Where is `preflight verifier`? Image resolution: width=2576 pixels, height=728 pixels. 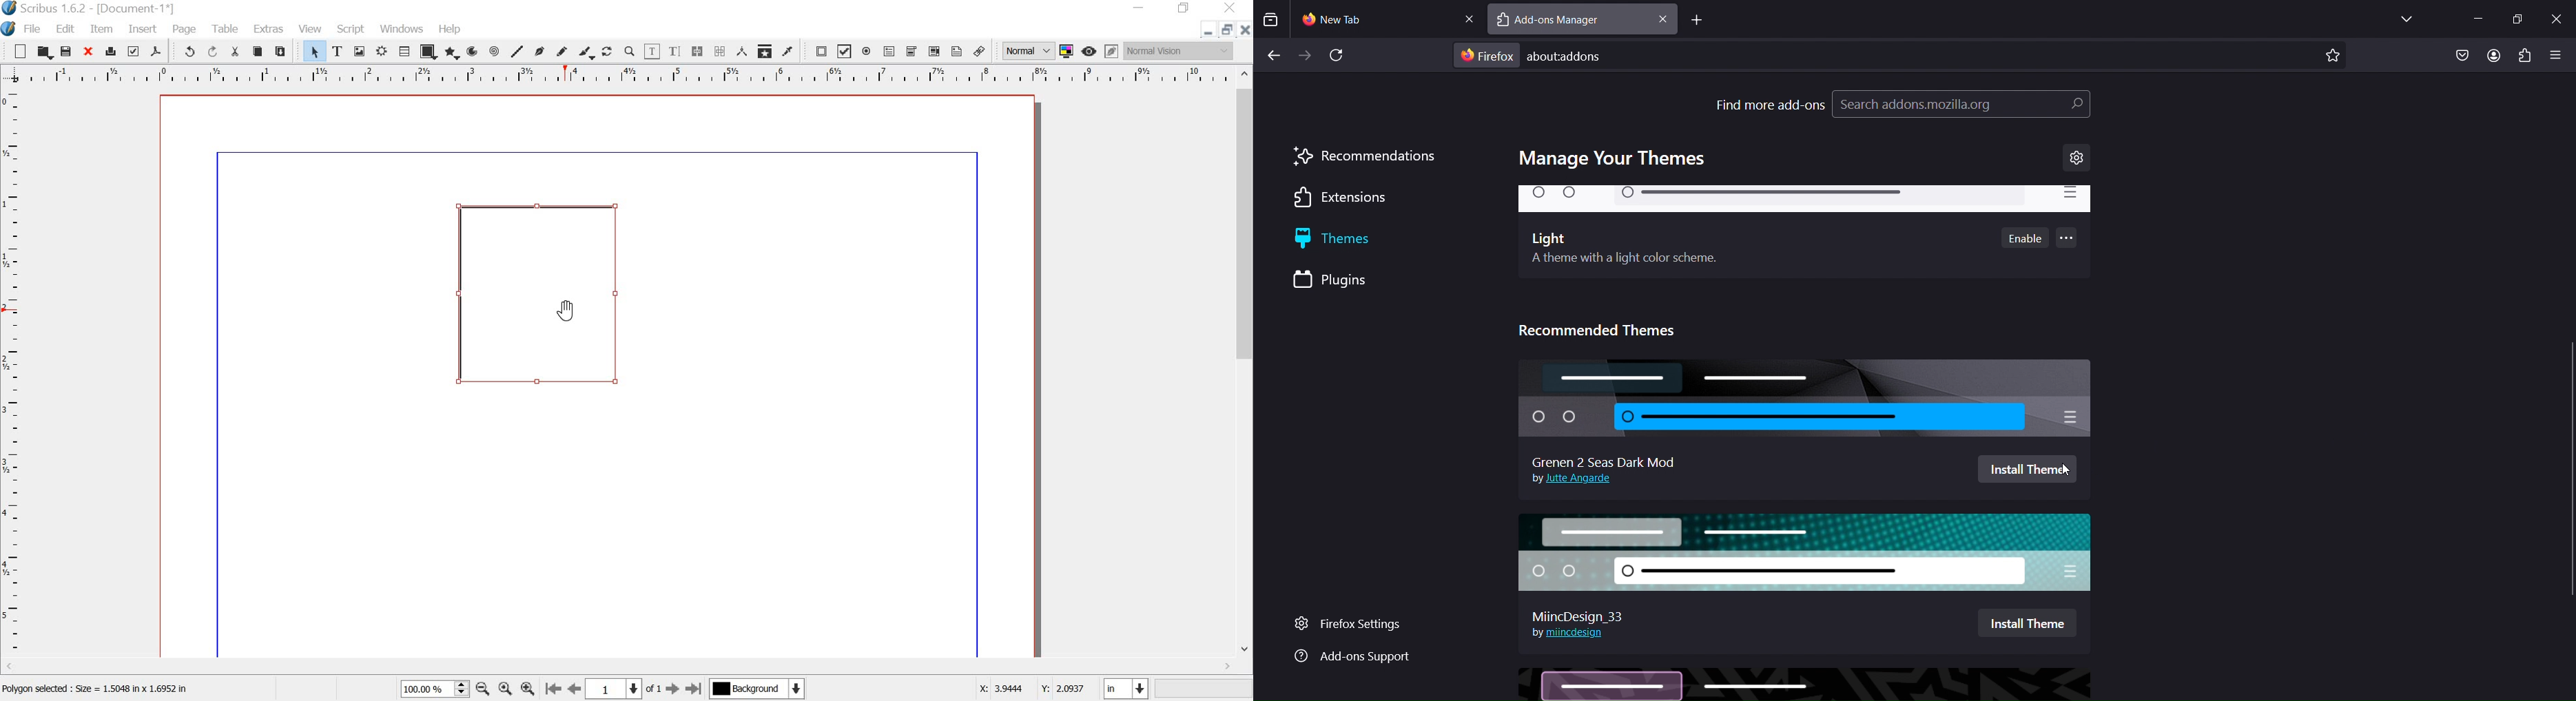 preflight verifier is located at coordinates (135, 52).